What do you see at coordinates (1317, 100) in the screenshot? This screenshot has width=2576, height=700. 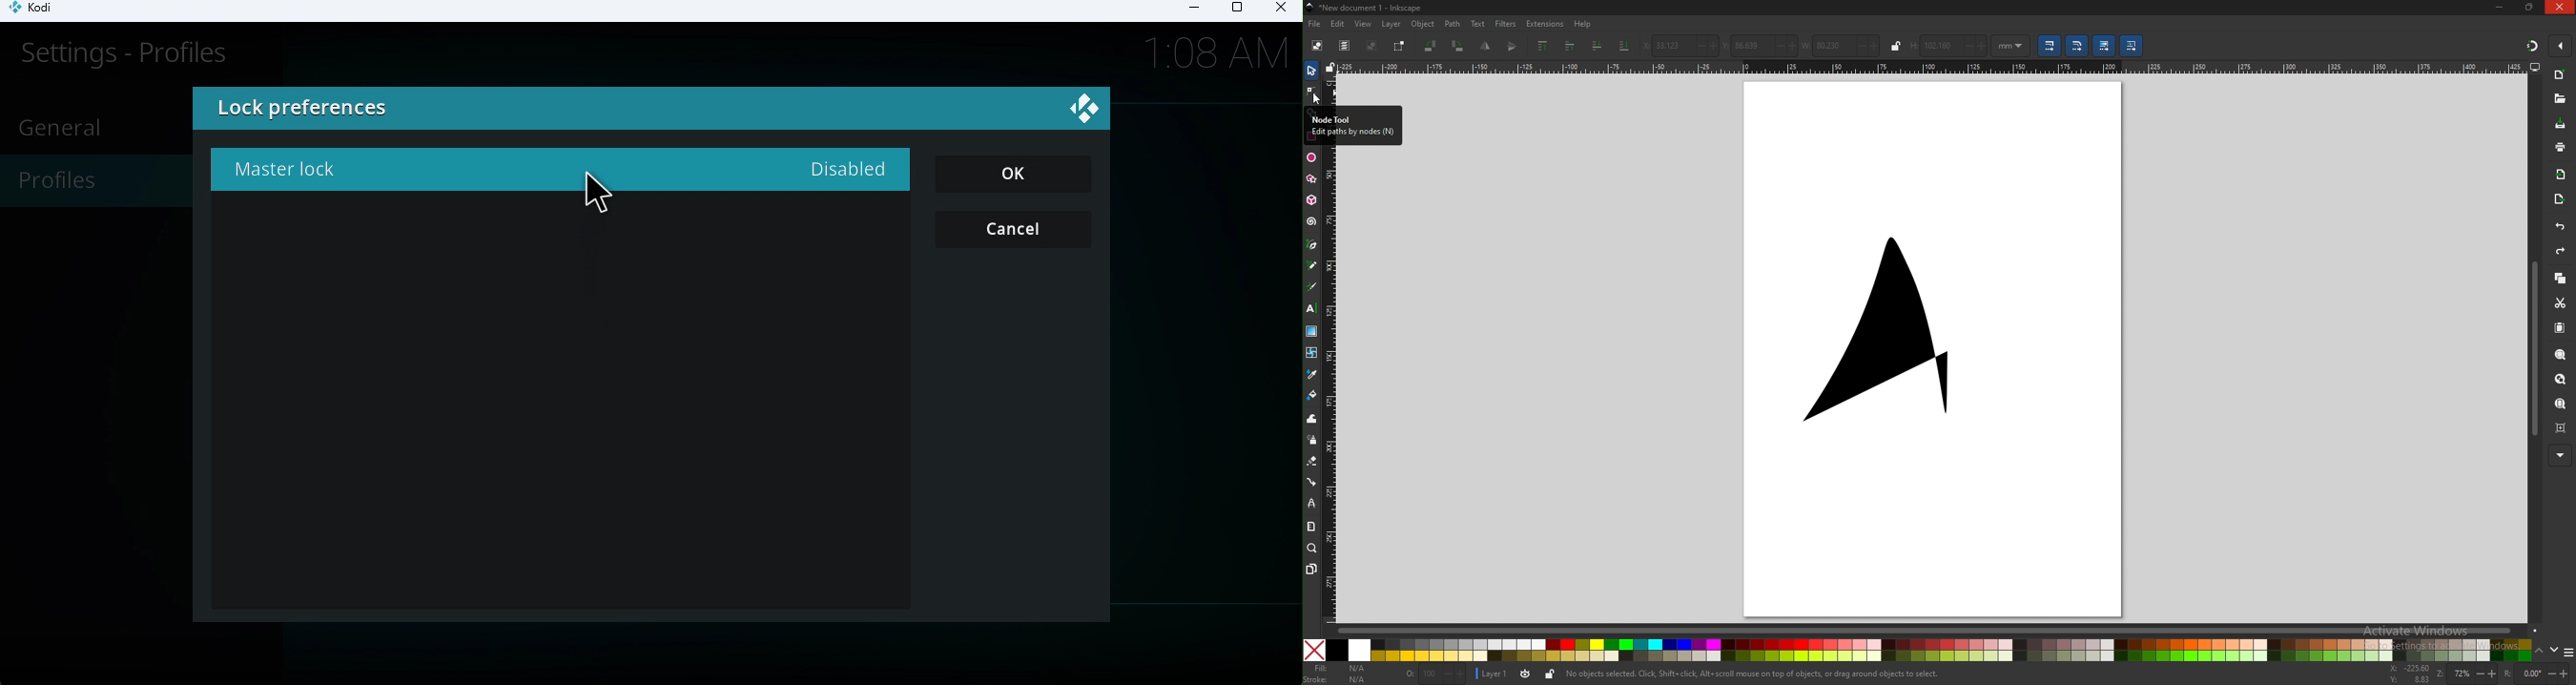 I see `cursor` at bounding box center [1317, 100].